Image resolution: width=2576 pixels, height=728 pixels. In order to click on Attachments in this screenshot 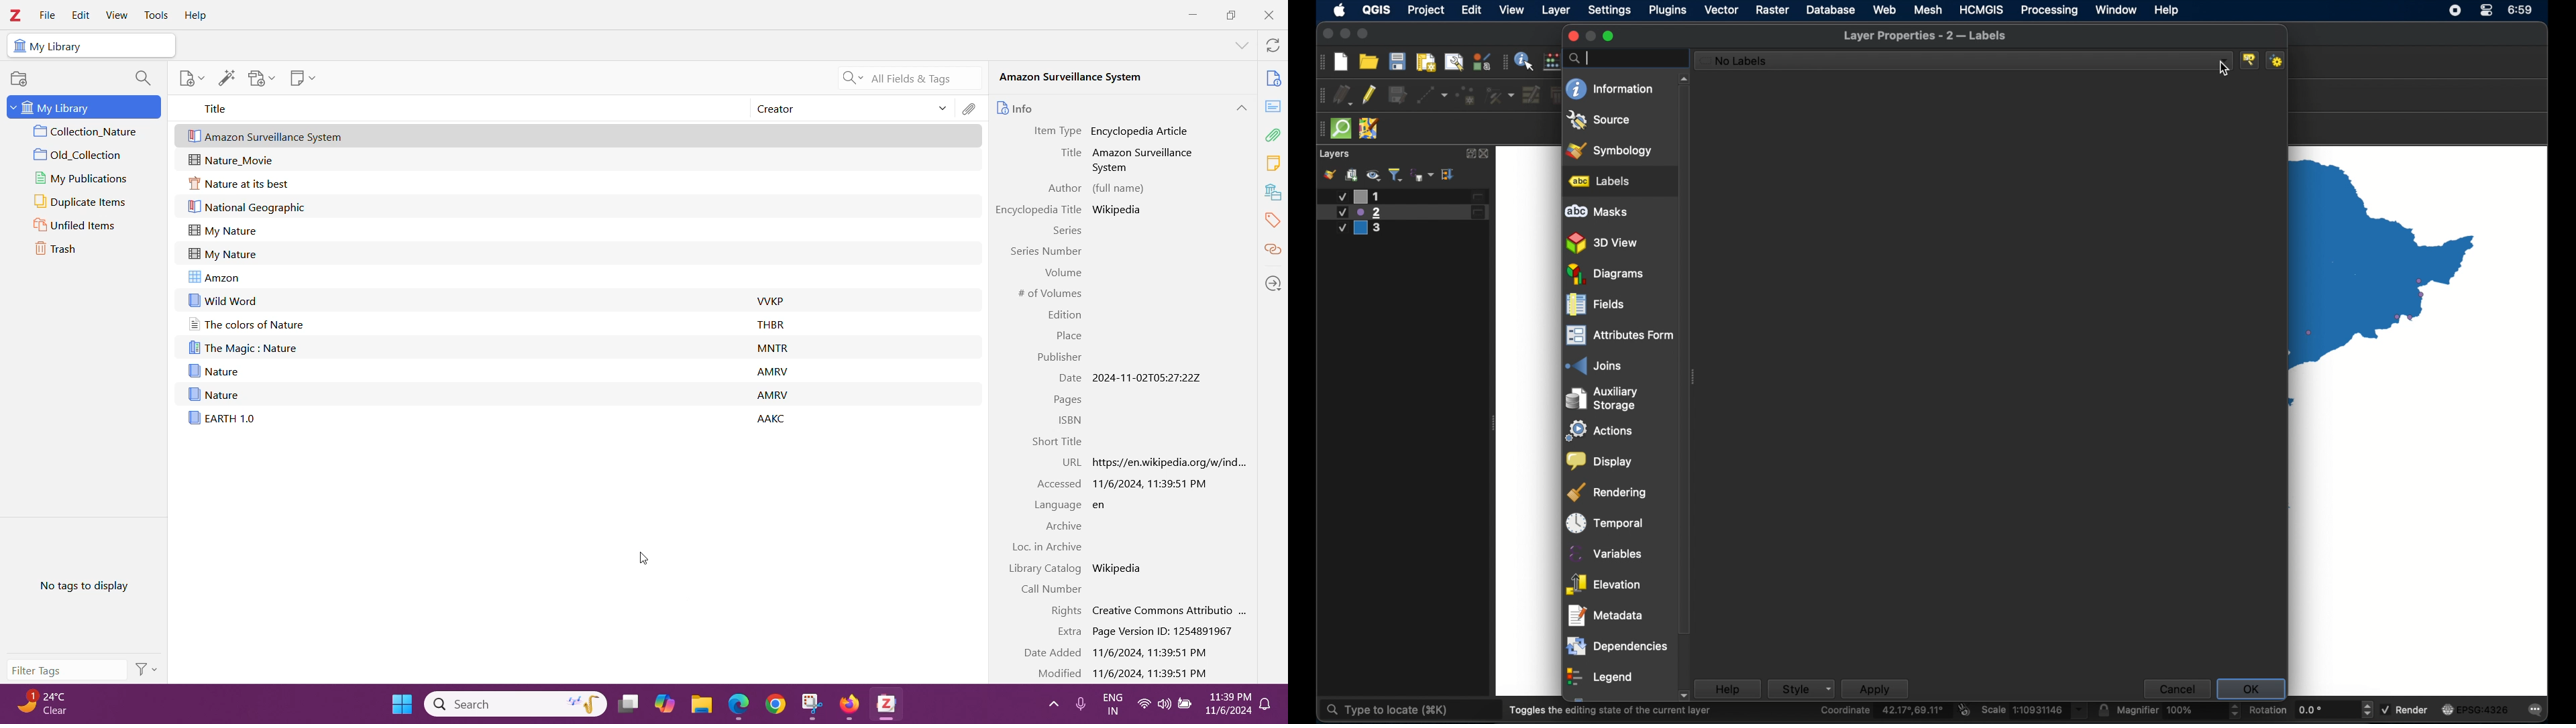, I will do `click(1273, 135)`.